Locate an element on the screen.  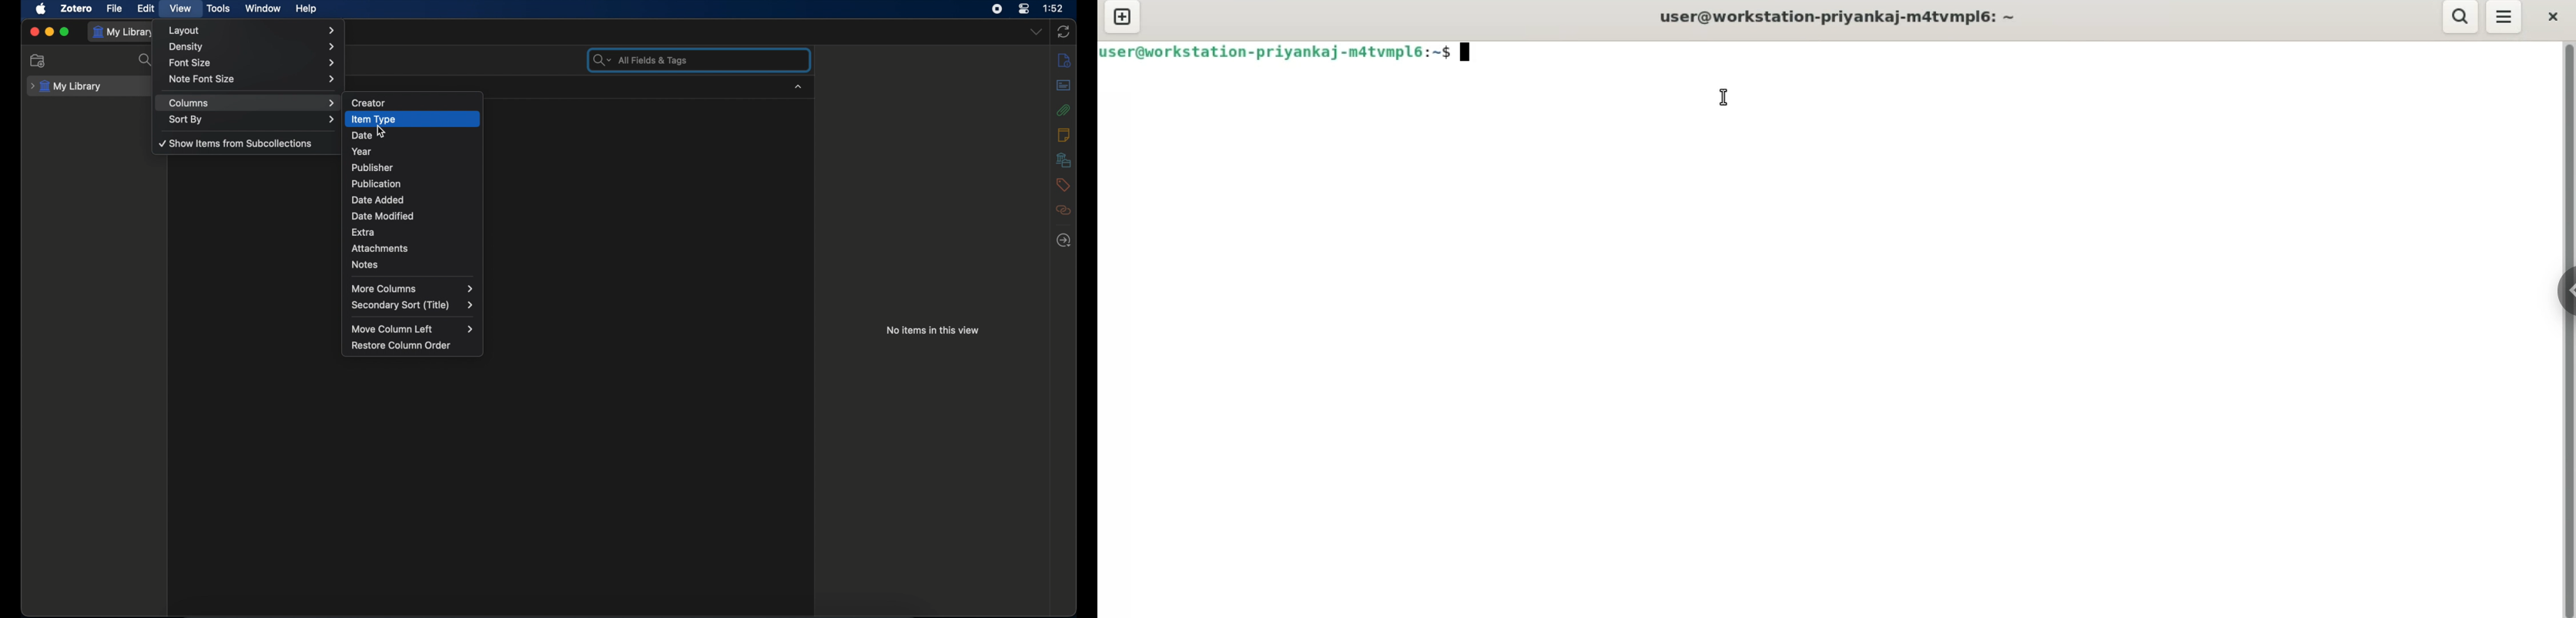
my library is located at coordinates (66, 86).